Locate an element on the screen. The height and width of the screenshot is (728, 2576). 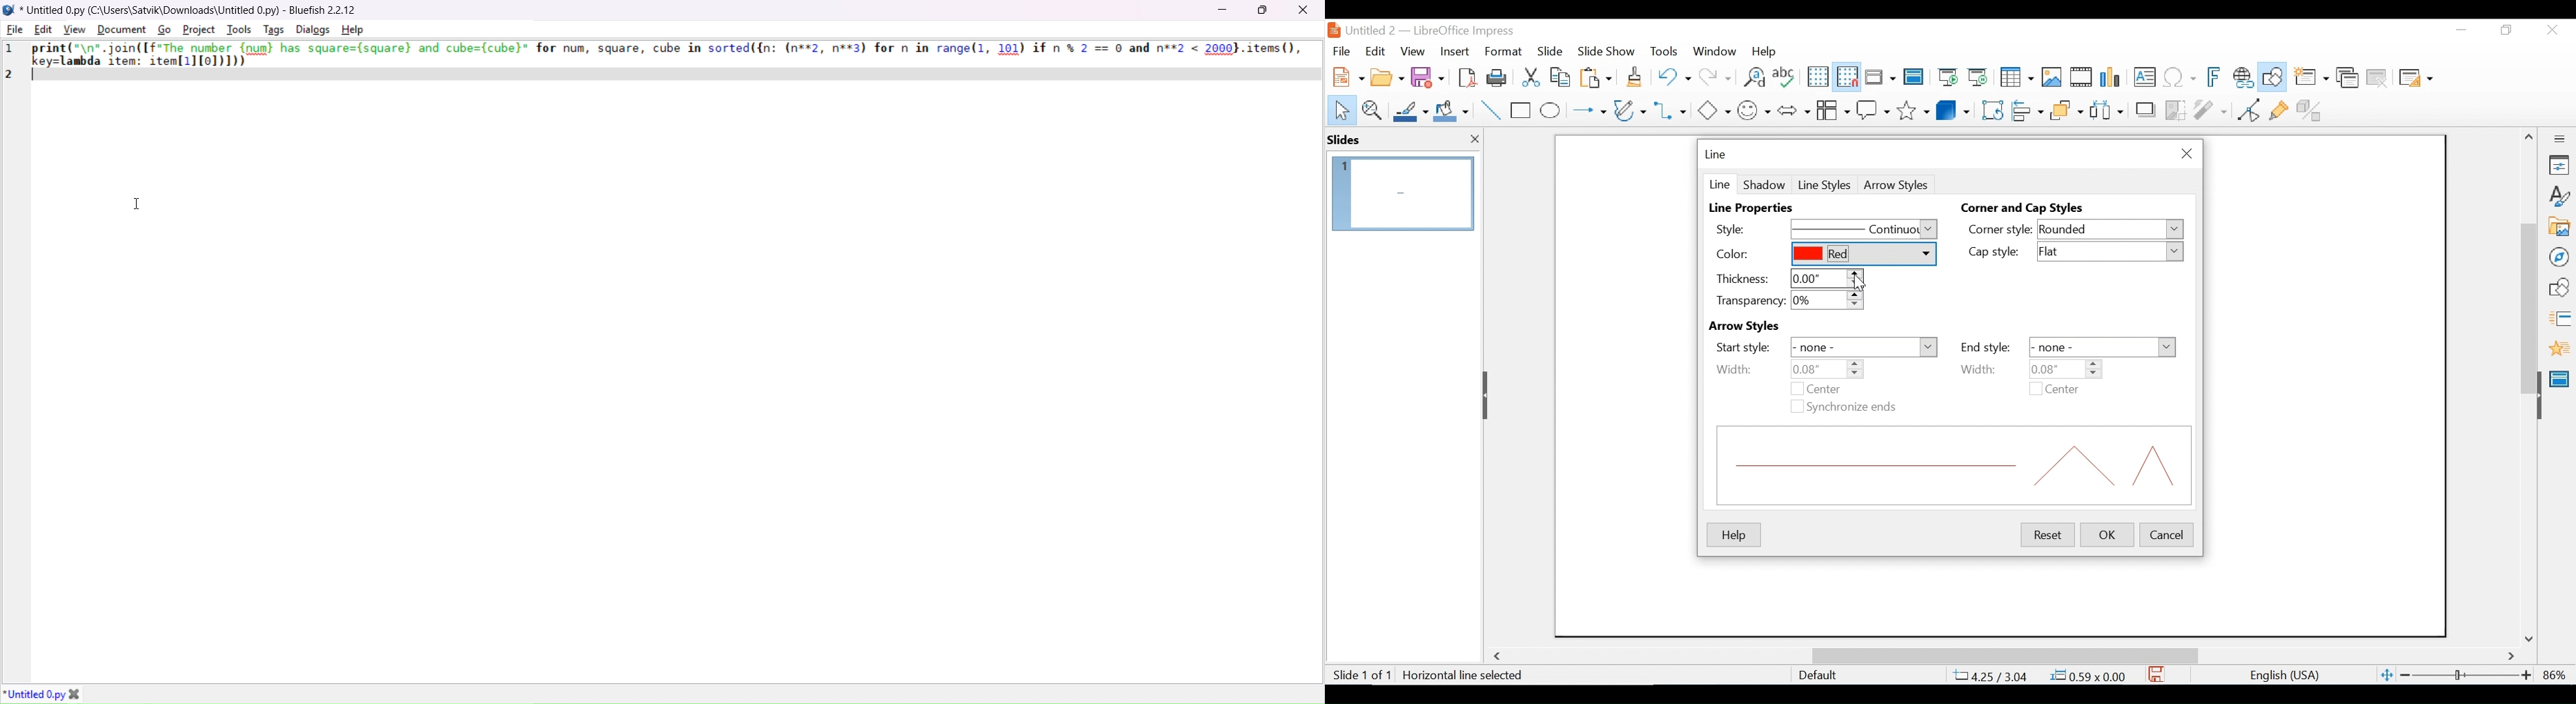
Copy is located at coordinates (1561, 77).